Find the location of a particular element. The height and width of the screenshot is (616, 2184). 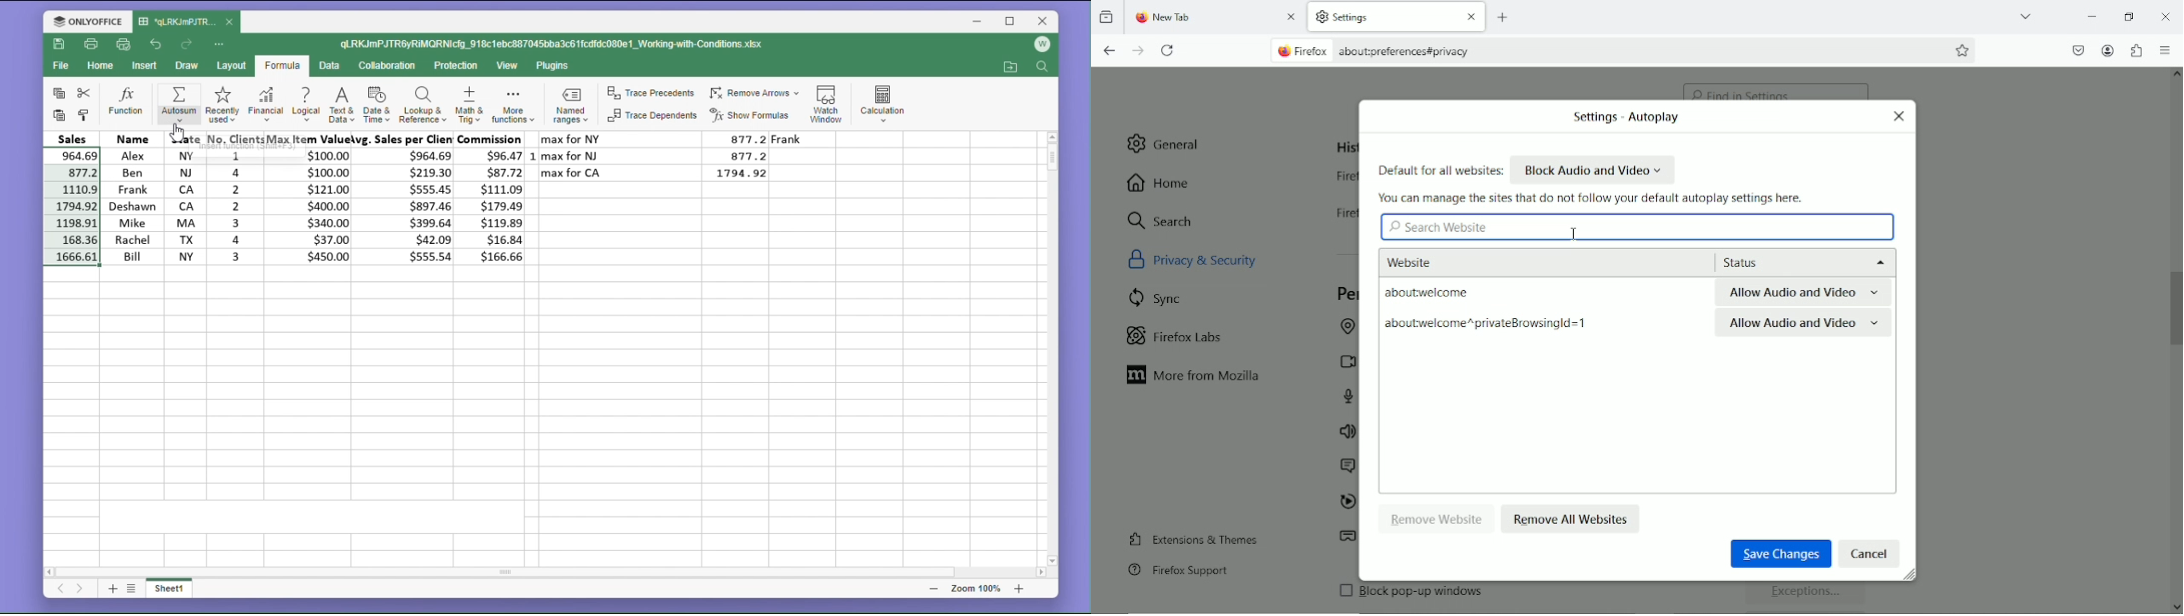

redo is located at coordinates (188, 44).